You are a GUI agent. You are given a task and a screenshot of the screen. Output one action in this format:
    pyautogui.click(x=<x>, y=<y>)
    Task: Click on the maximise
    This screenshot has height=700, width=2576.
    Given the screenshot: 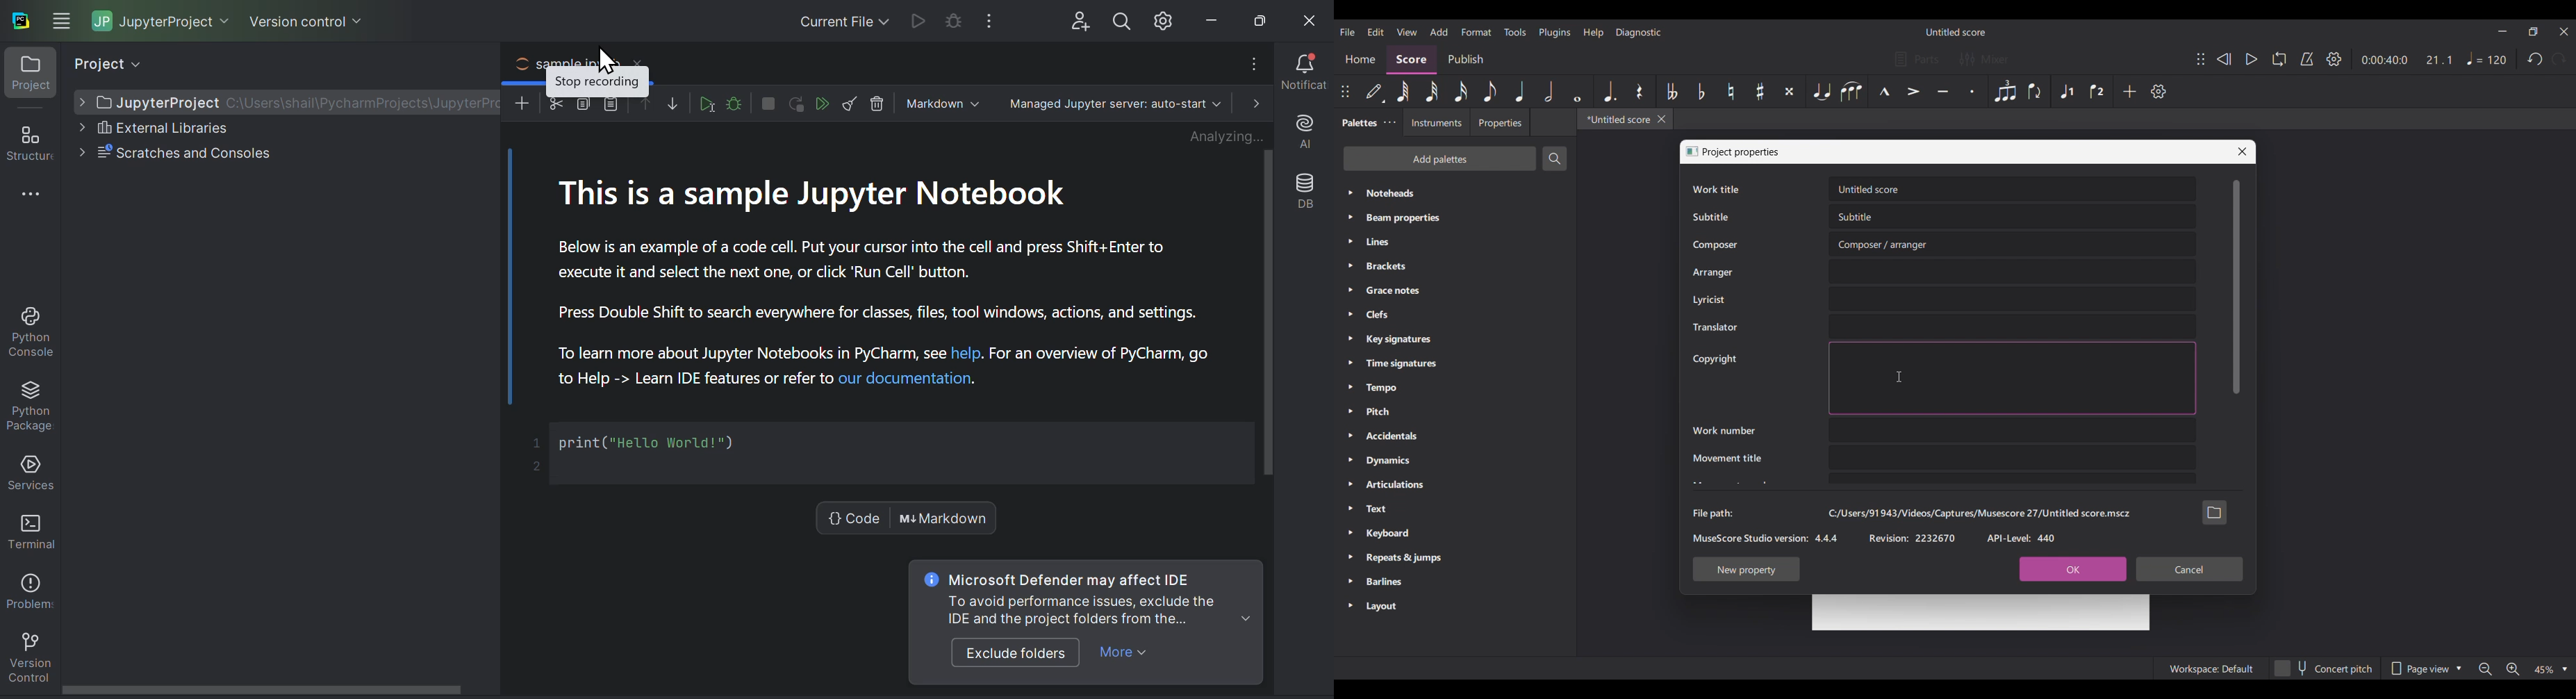 What is the action you would take?
    pyautogui.click(x=1254, y=18)
    